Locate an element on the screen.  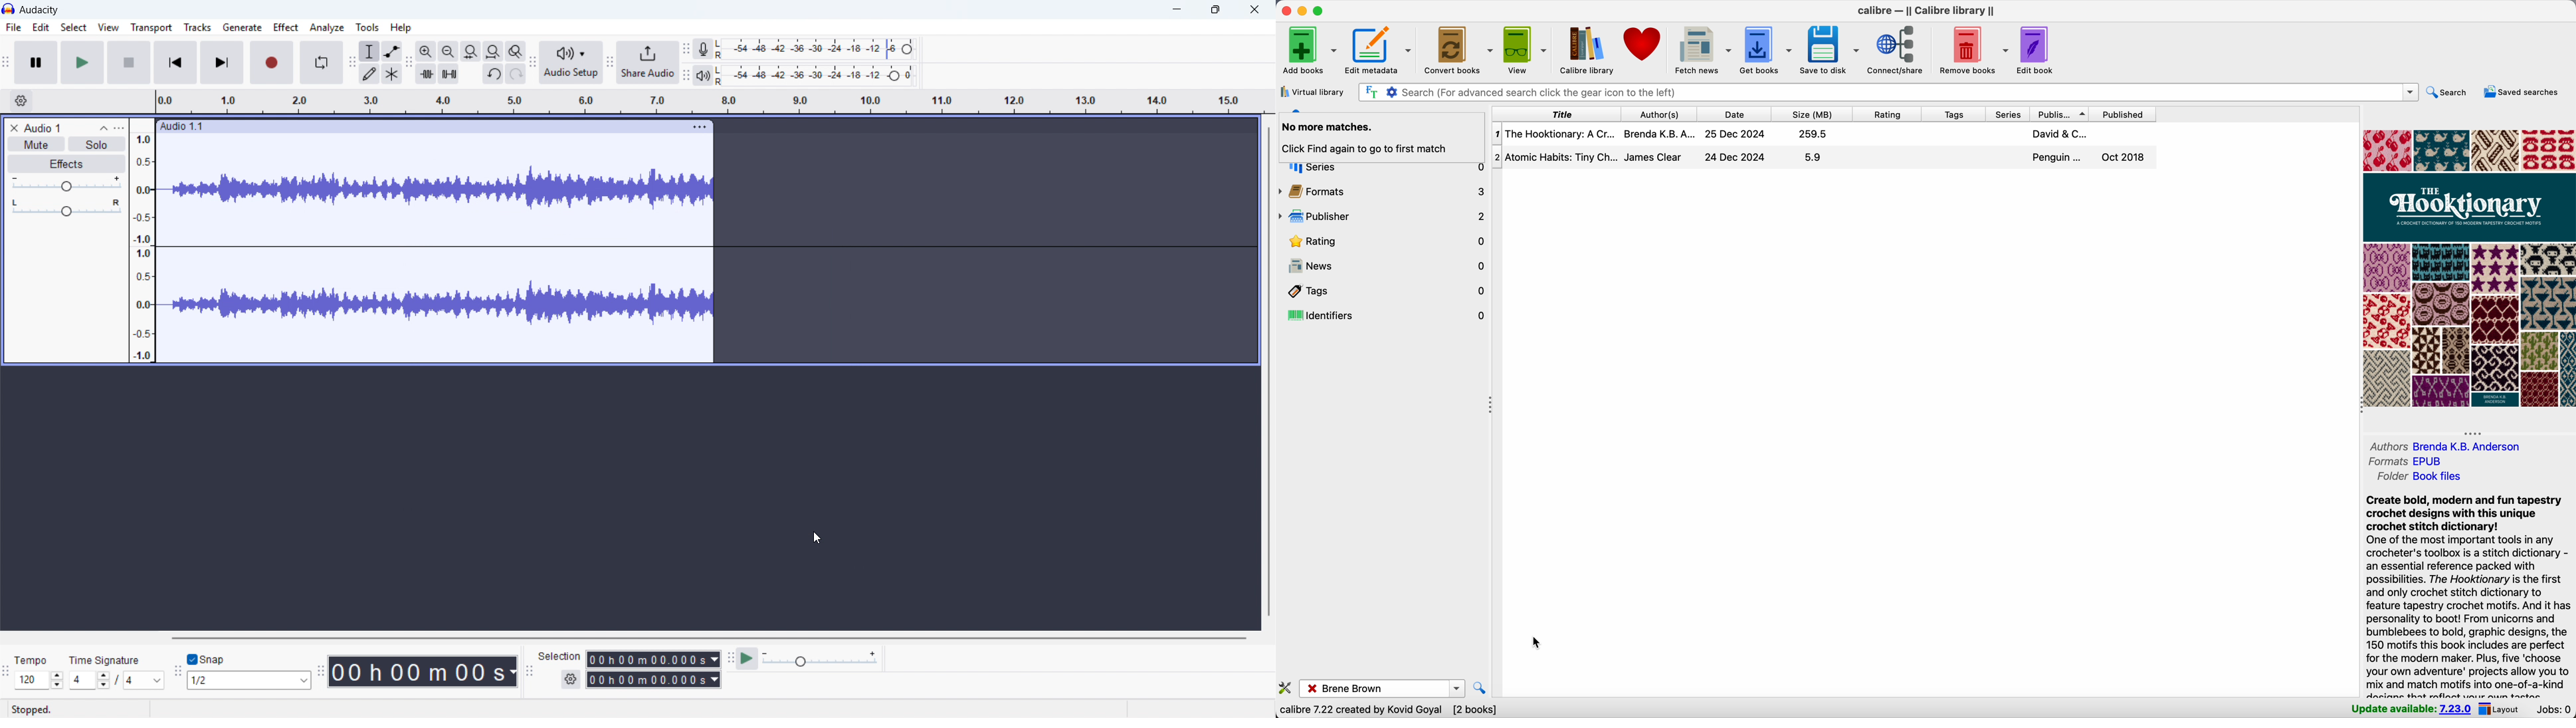
Jobs: 0 is located at coordinates (2554, 709).